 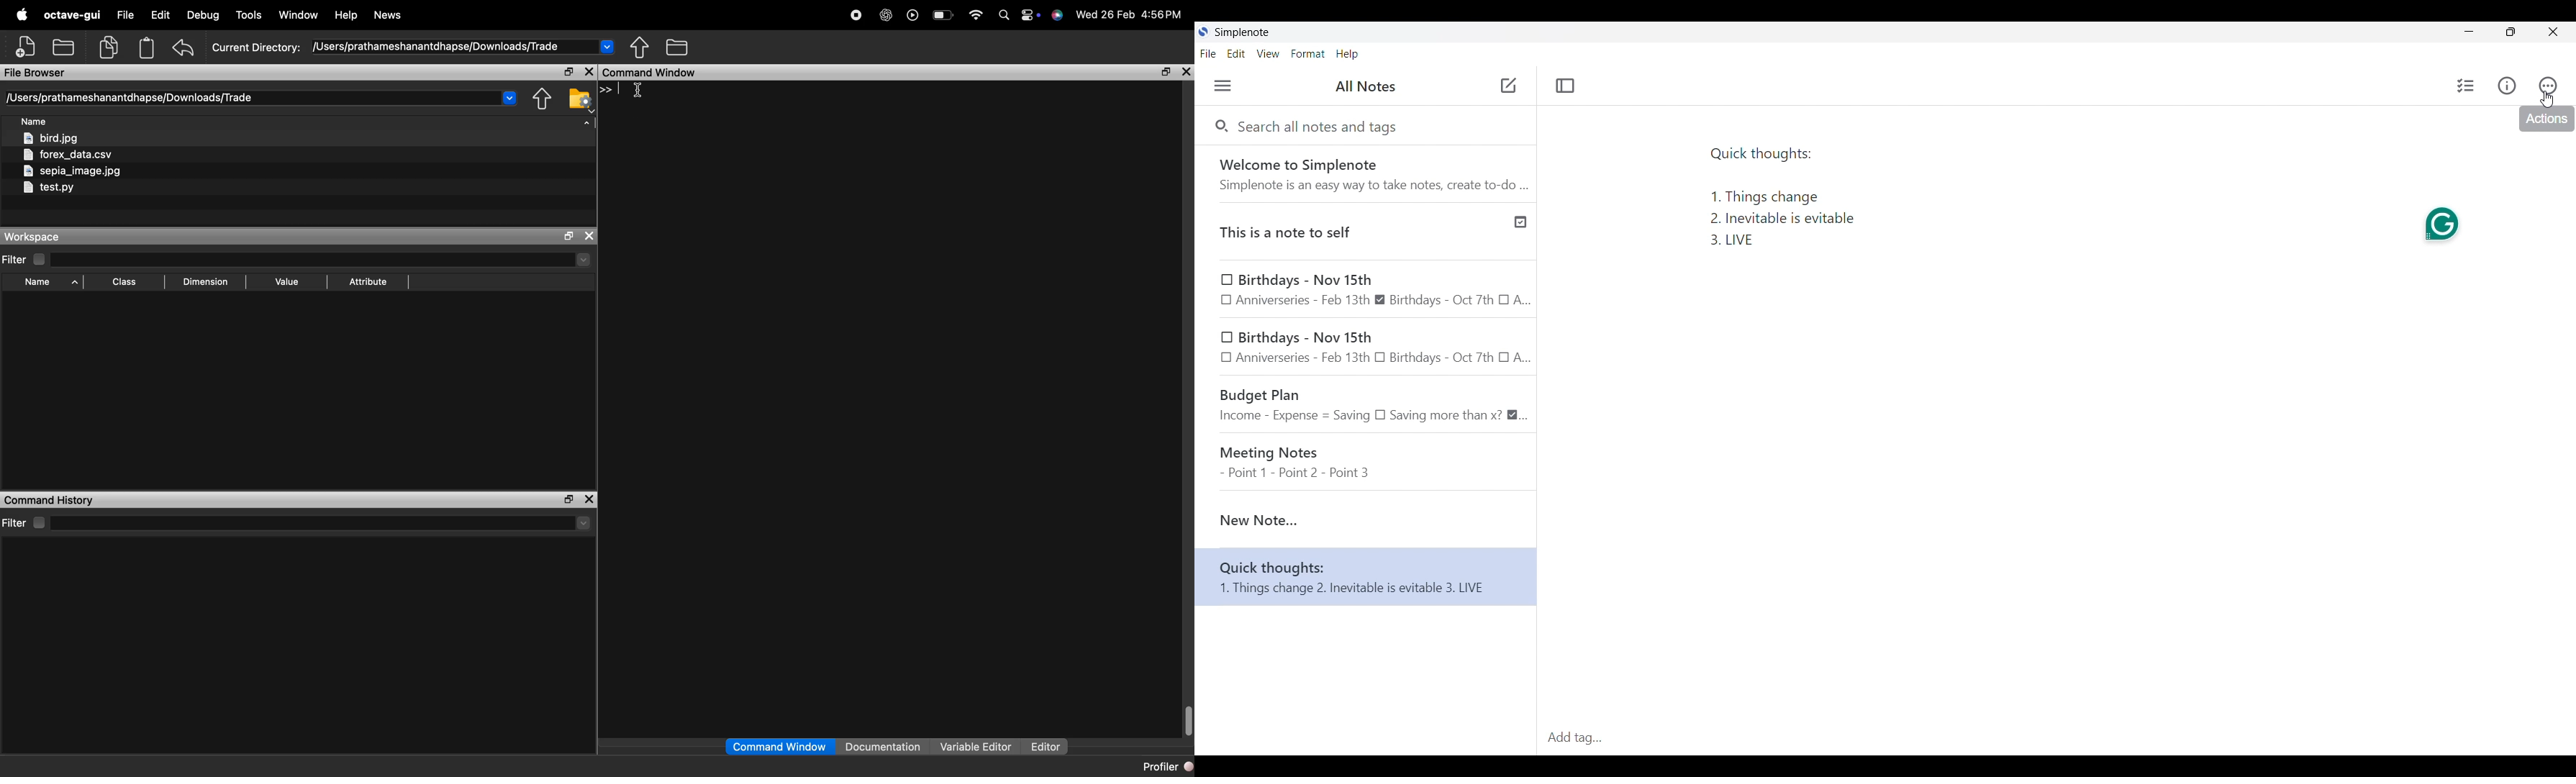 What do you see at coordinates (639, 90) in the screenshot?
I see `cursor` at bounding box center [639, 90].